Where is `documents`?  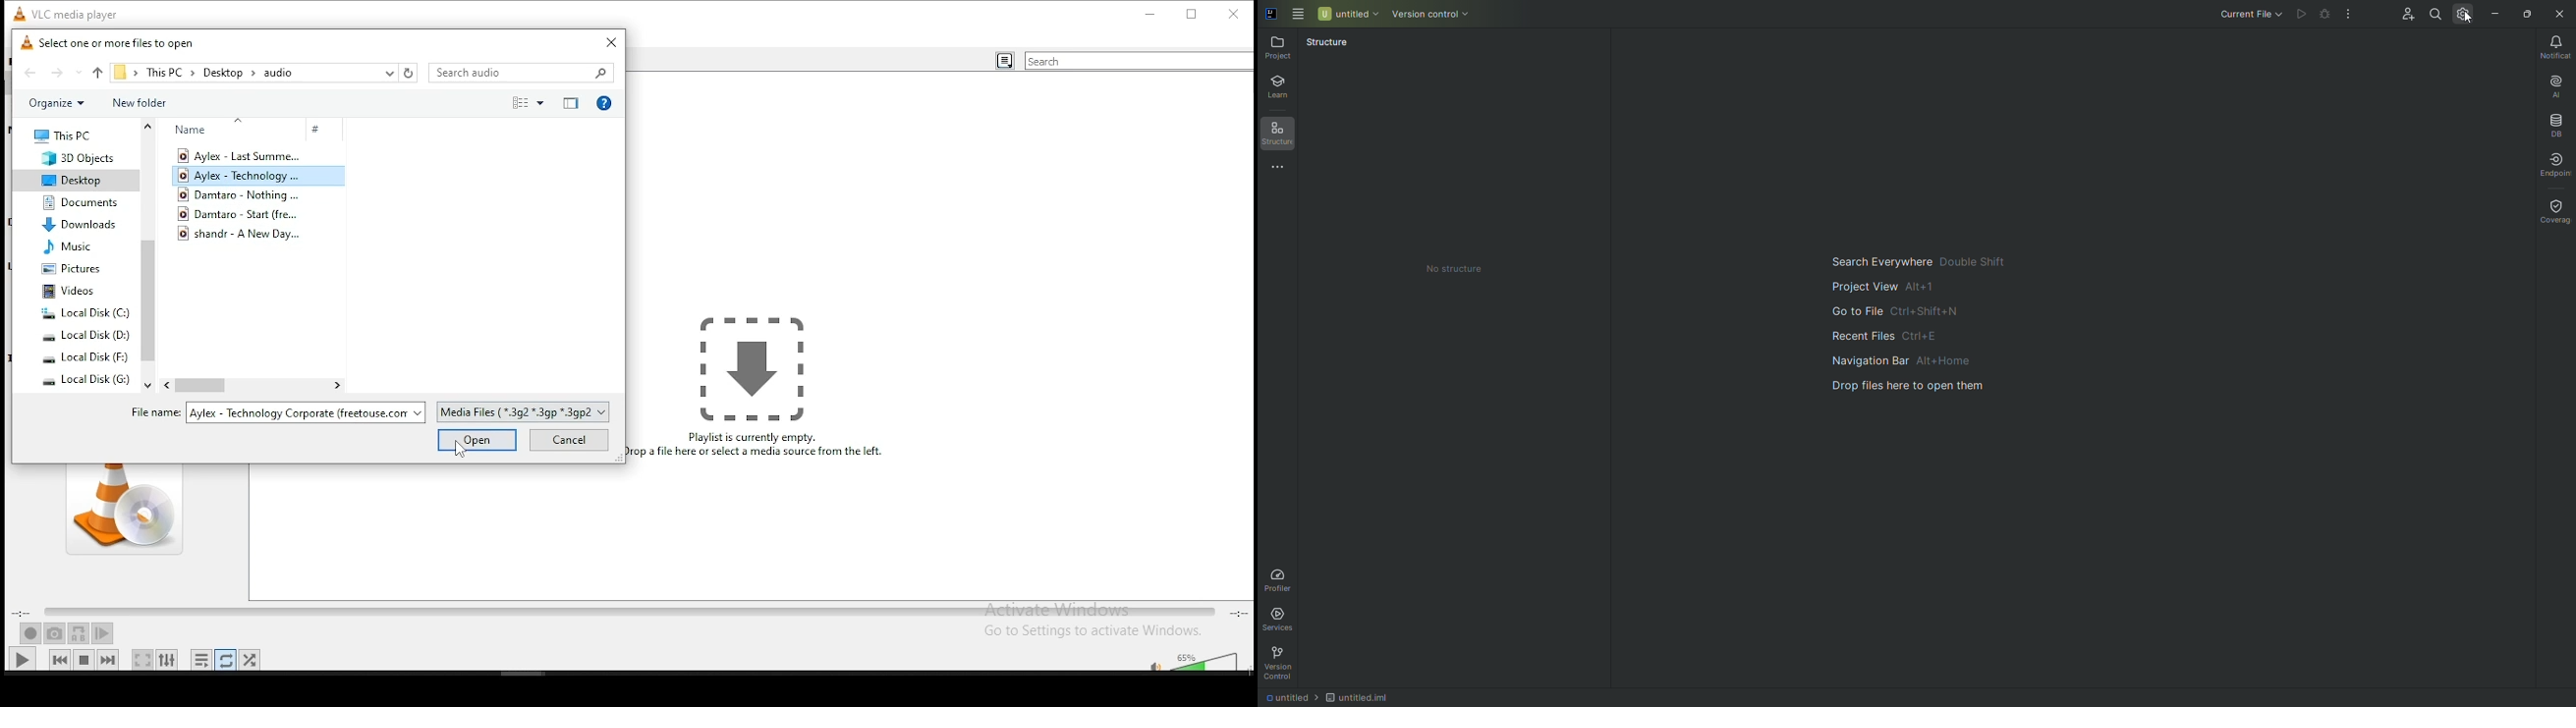 documents is located at coordinates (80, 203).